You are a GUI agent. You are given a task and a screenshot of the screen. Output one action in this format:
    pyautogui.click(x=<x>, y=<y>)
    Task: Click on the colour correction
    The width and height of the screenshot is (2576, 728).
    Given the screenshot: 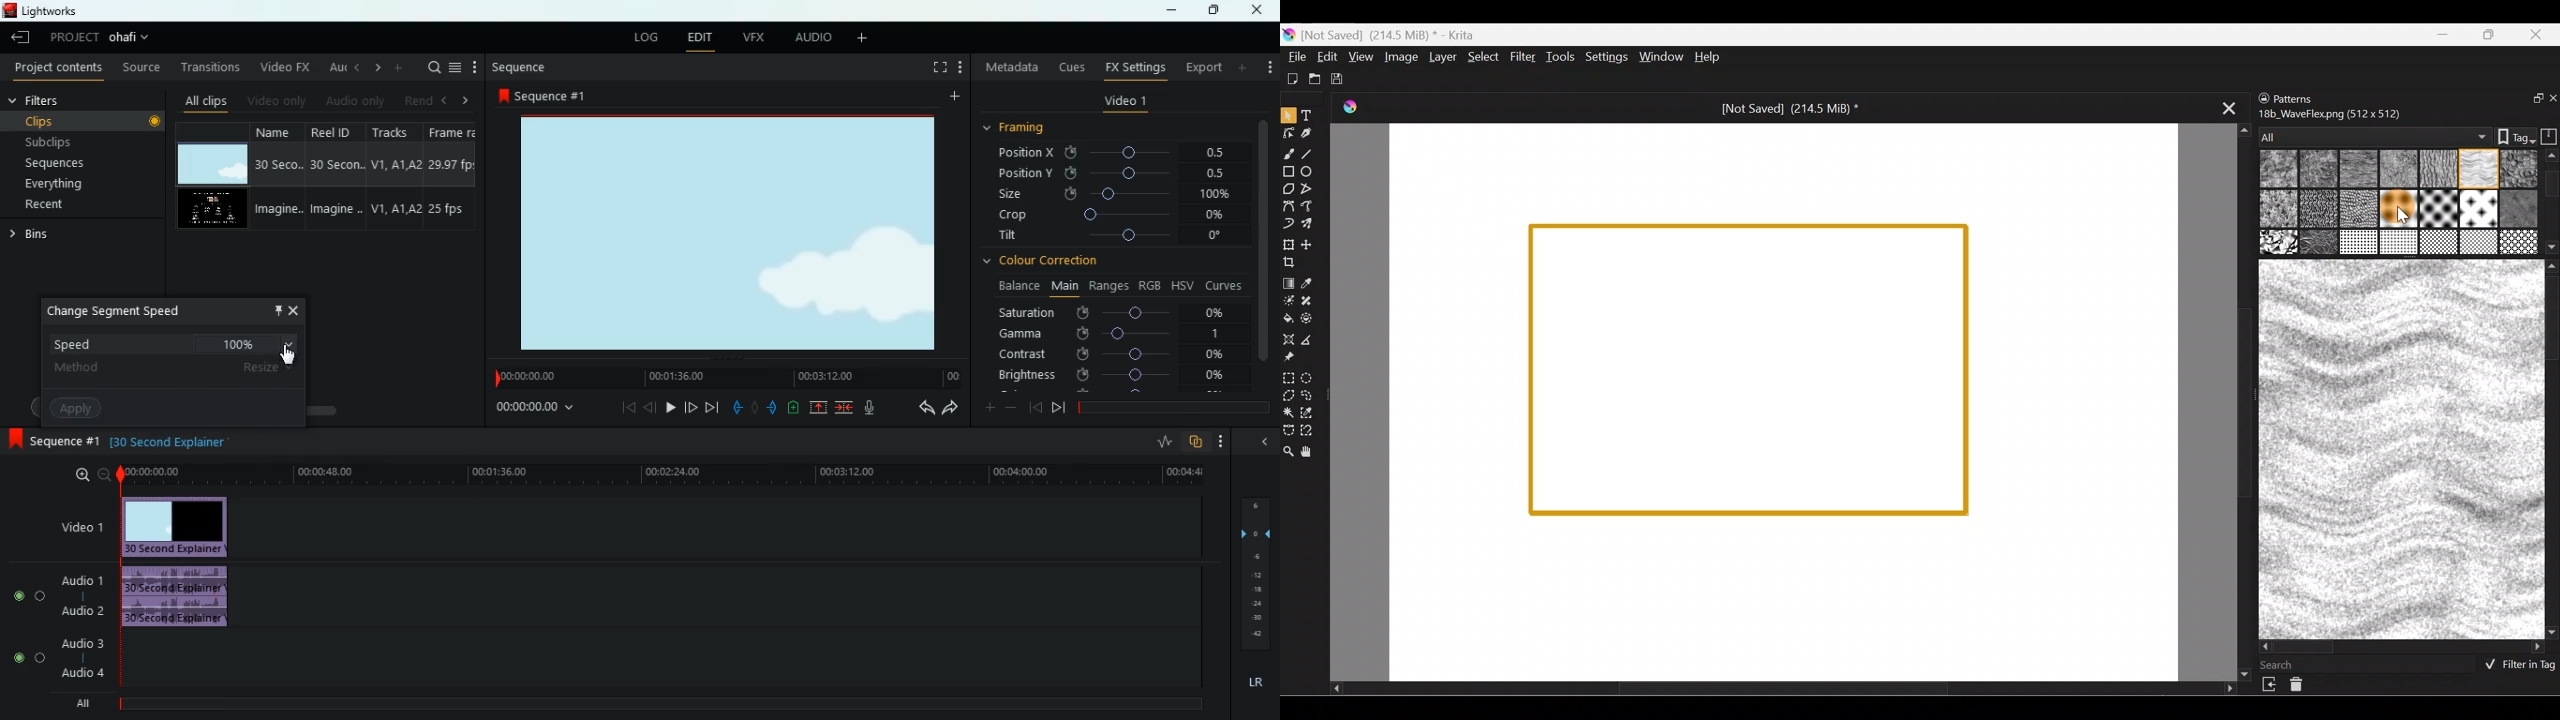 What is the action you would take?
    pyautogui.click(x=1045, y=263)
    